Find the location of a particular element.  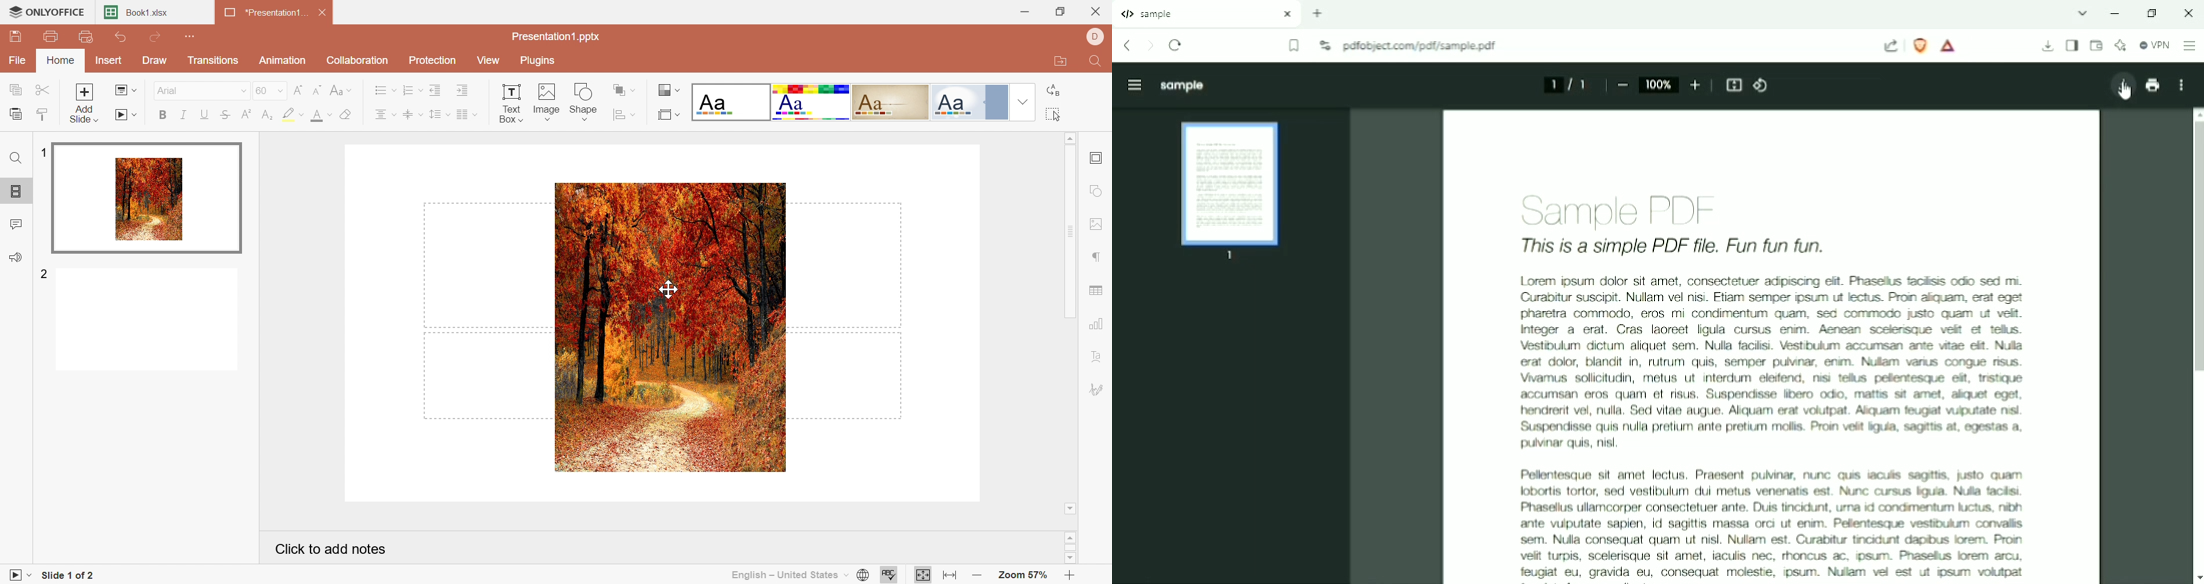

Check Spelling is located at coordinates (890, 574).